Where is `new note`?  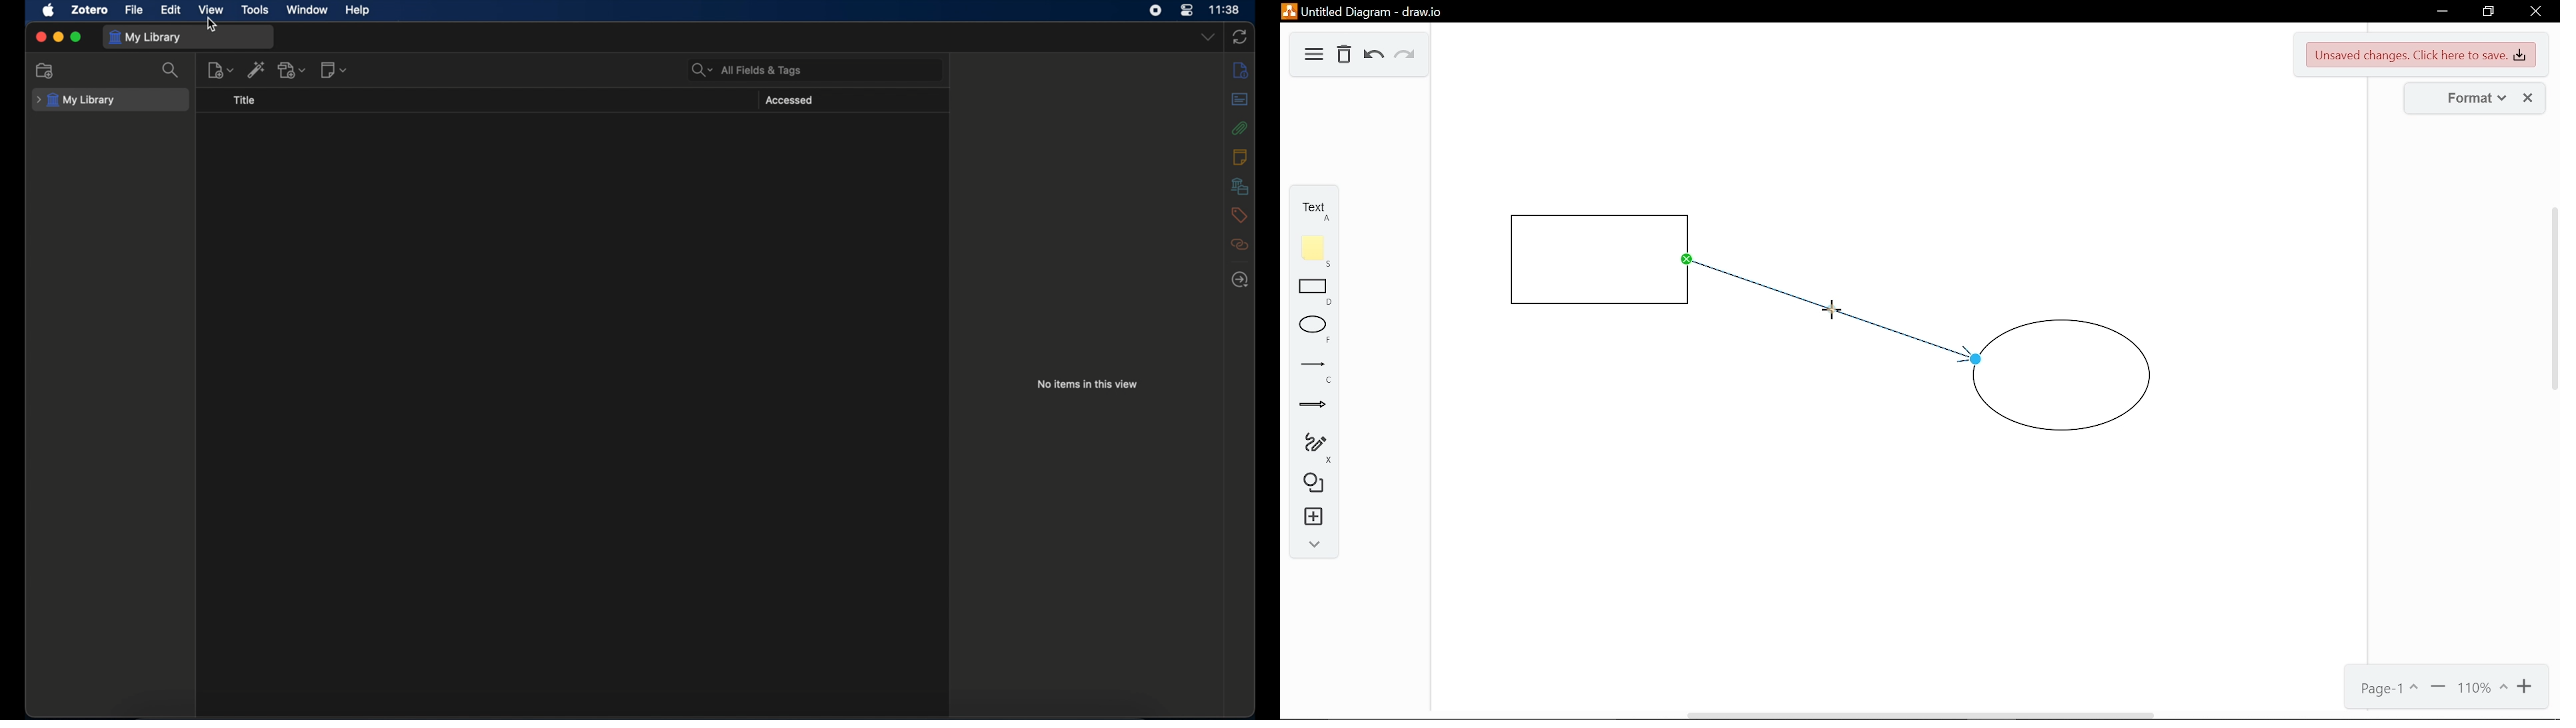
new note is located at coordinates (221, 70).